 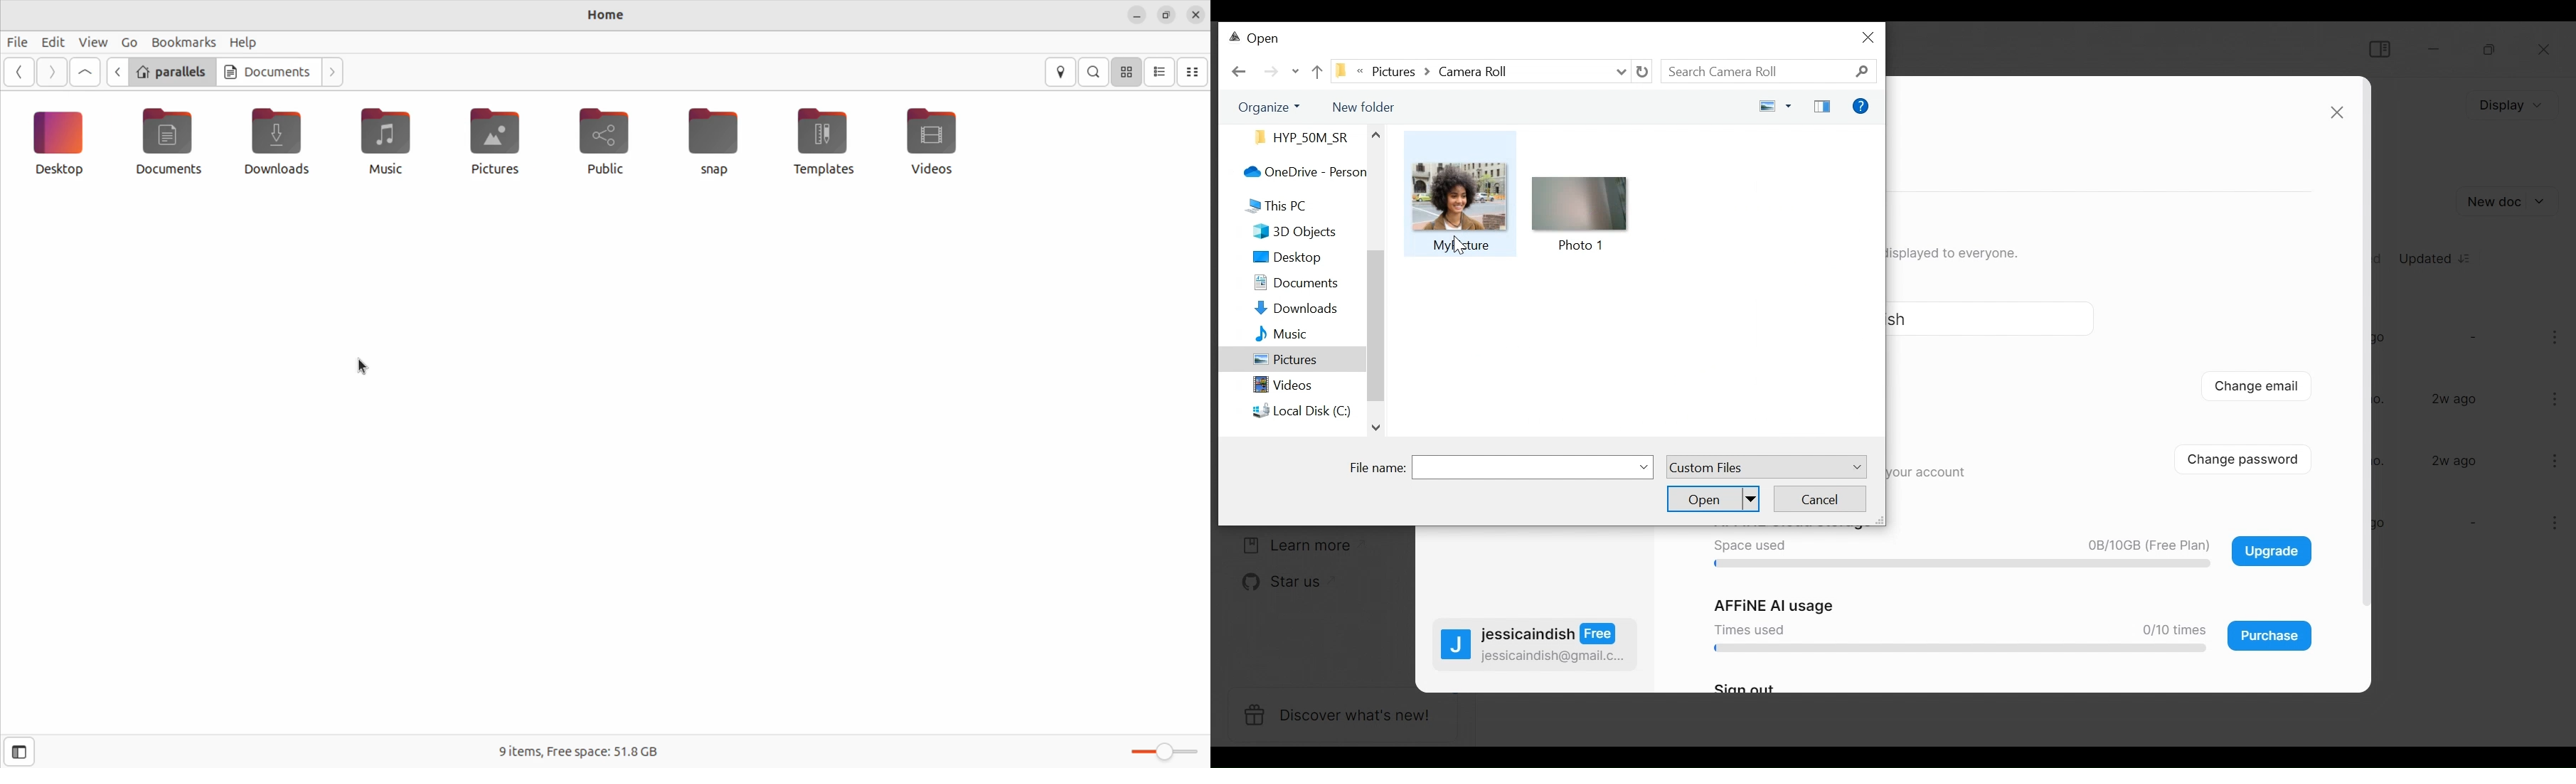 I want to click on Custom Files, so click(x=1765, y=467).